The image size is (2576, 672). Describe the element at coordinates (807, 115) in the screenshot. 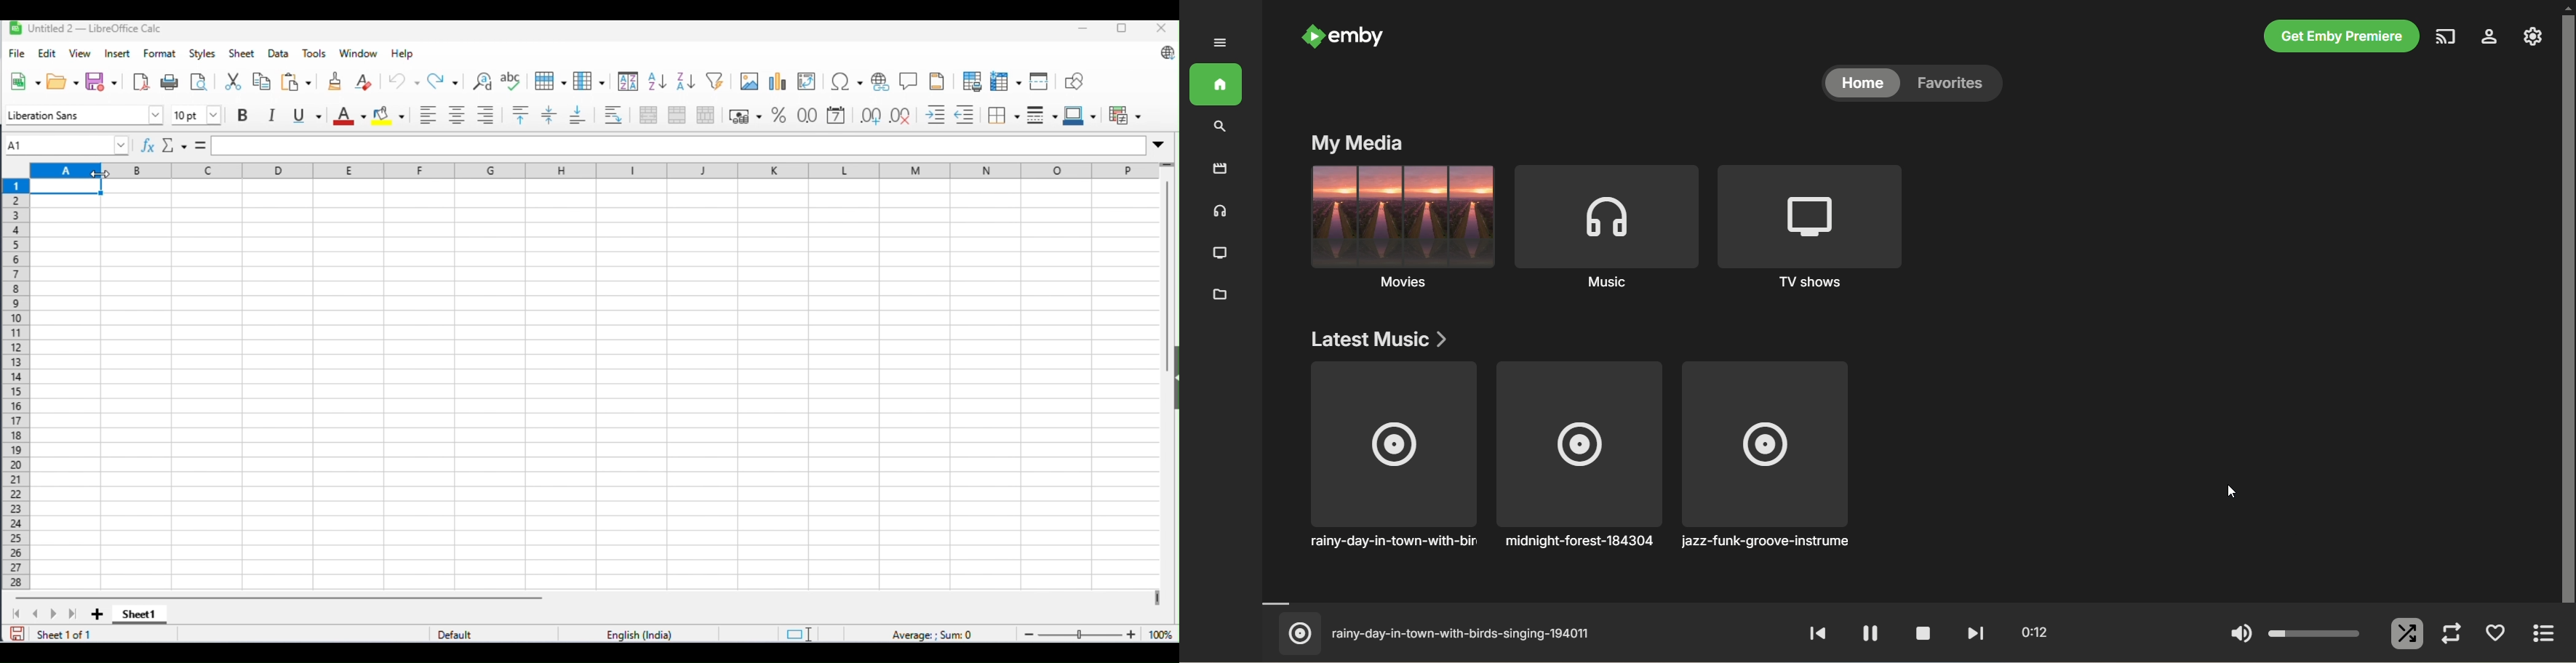

I see `format as number` at that location.